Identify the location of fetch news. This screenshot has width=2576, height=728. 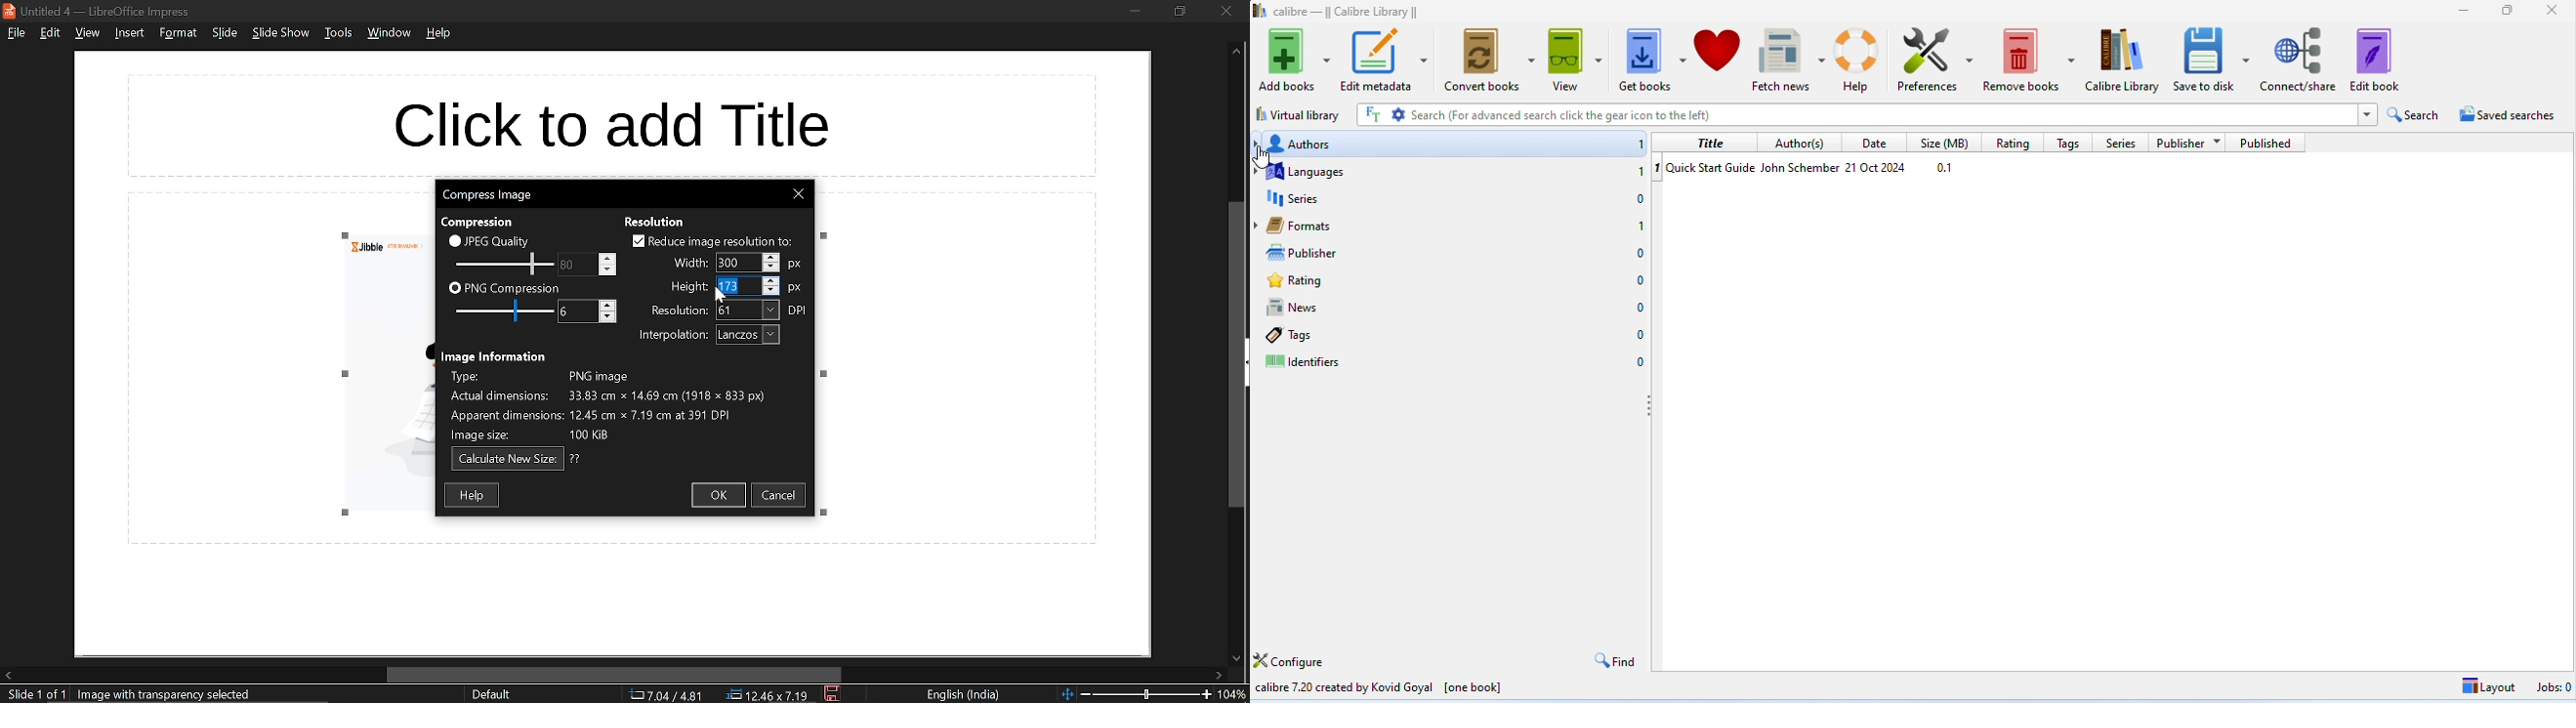
(1791, 55).